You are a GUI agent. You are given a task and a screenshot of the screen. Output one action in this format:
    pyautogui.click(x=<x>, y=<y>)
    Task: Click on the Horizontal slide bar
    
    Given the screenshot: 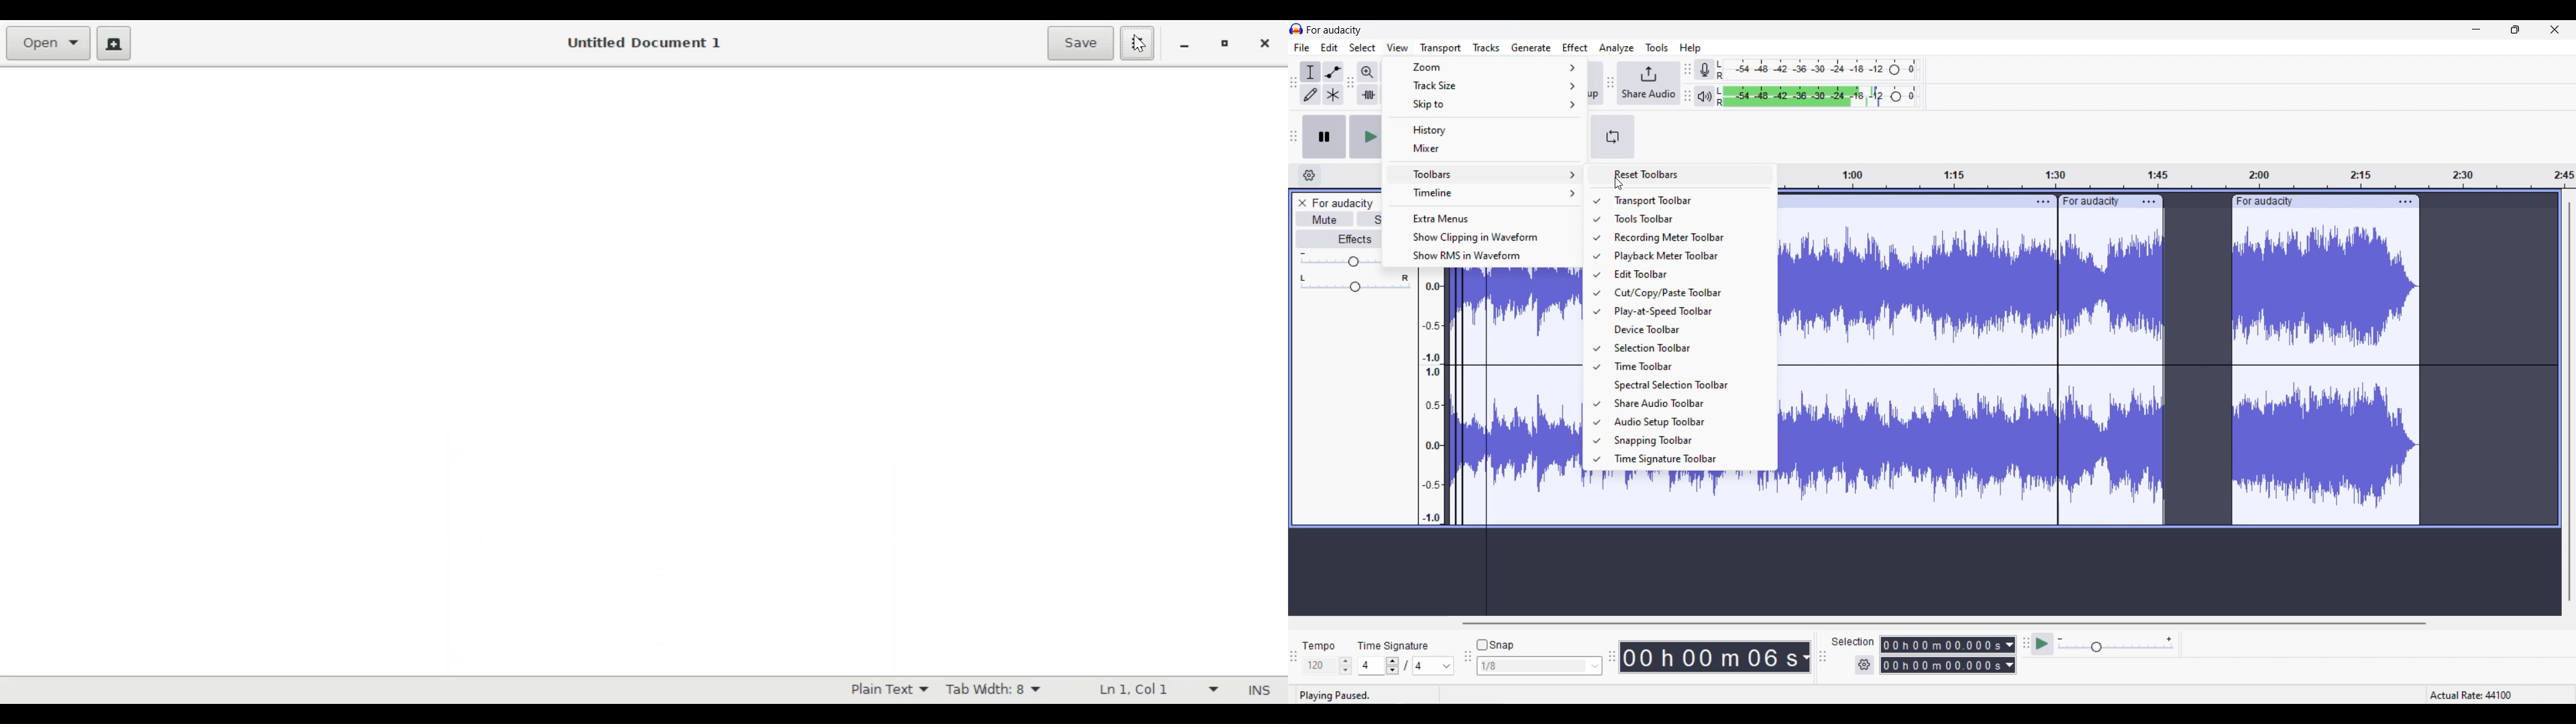 What is the action you would take?
    pyautogui.click(x=1941, y=623)
    